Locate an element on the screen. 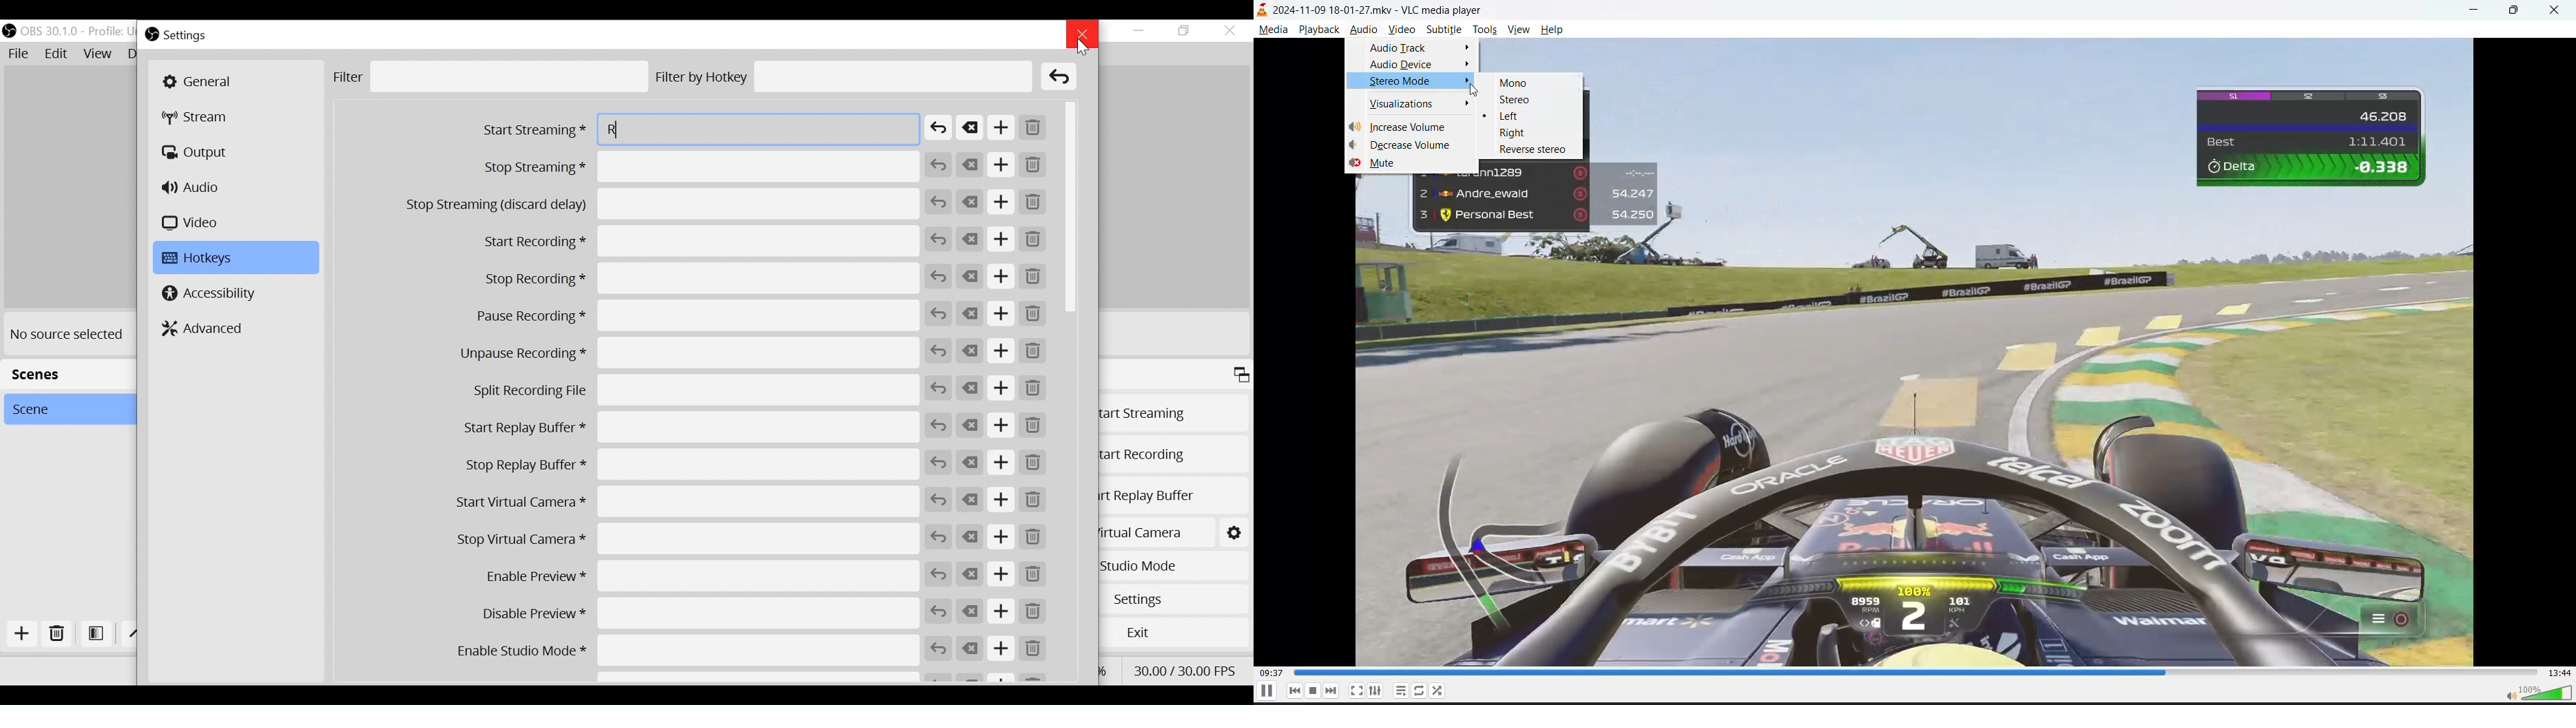 The image size is (2576, 728). Revert is located at coordinates (940, 500).